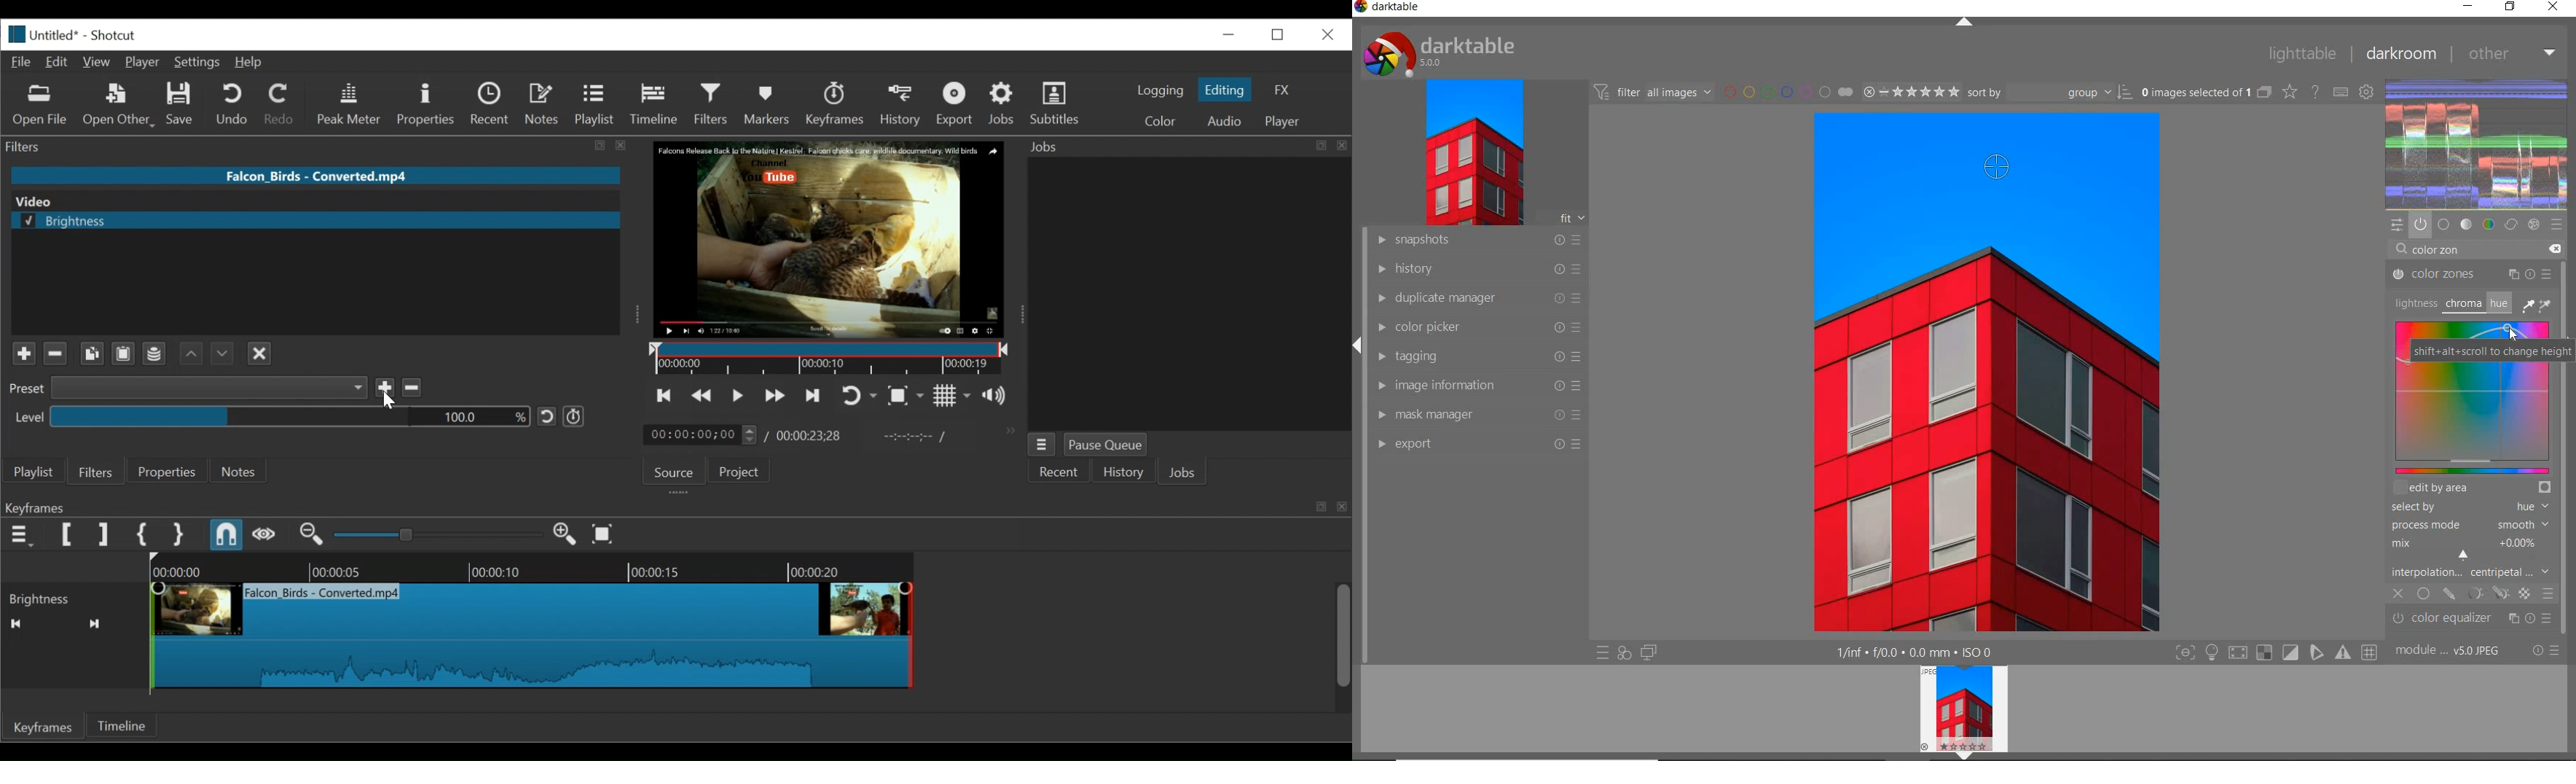 The height and width of the screenshot is (784, 2576). I want to click on Filters Panel, so click(320, 147).